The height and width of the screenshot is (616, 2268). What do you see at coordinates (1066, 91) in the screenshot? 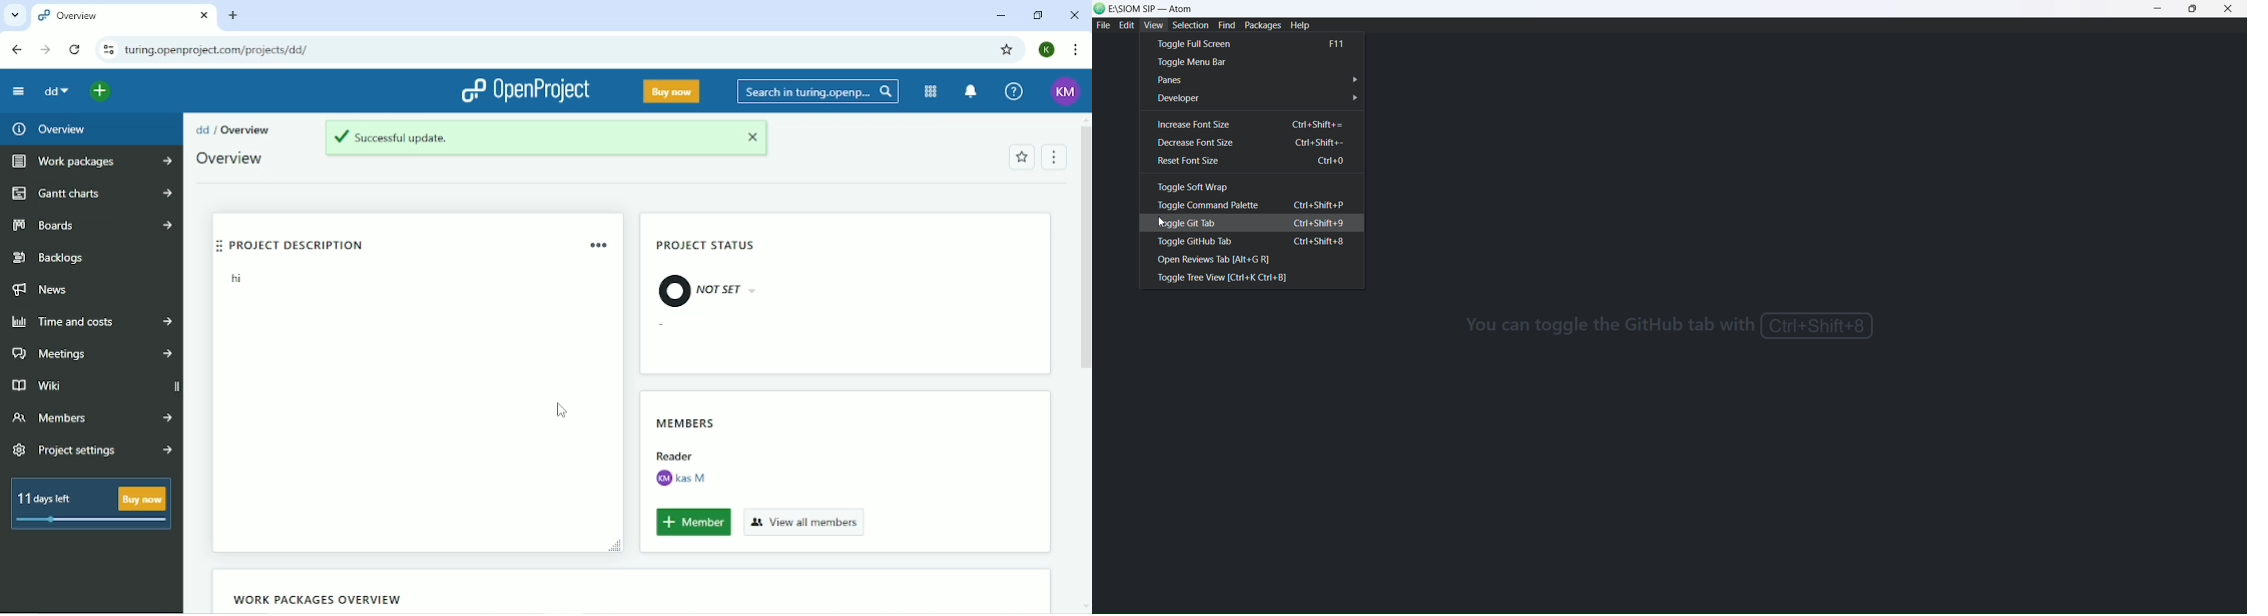
I see `Account` at bounding box center [1066, 91].